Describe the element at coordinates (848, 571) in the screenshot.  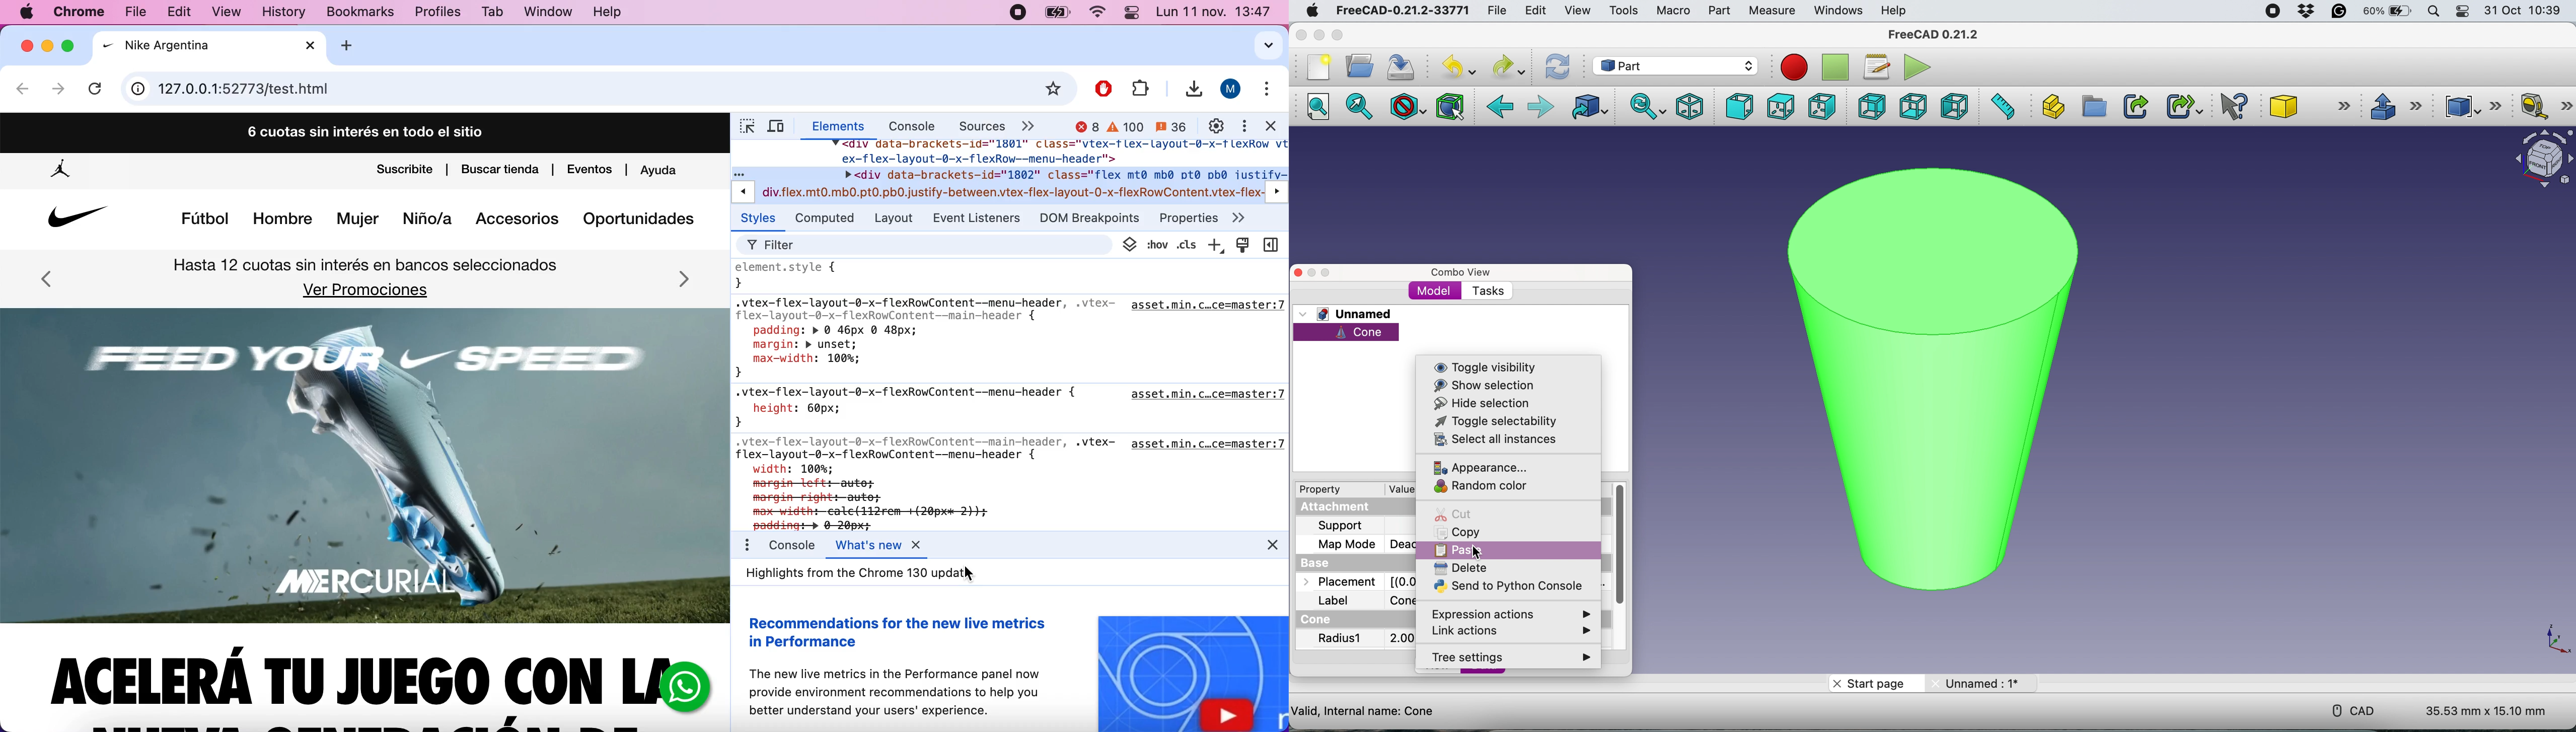
I see `text` at that location.